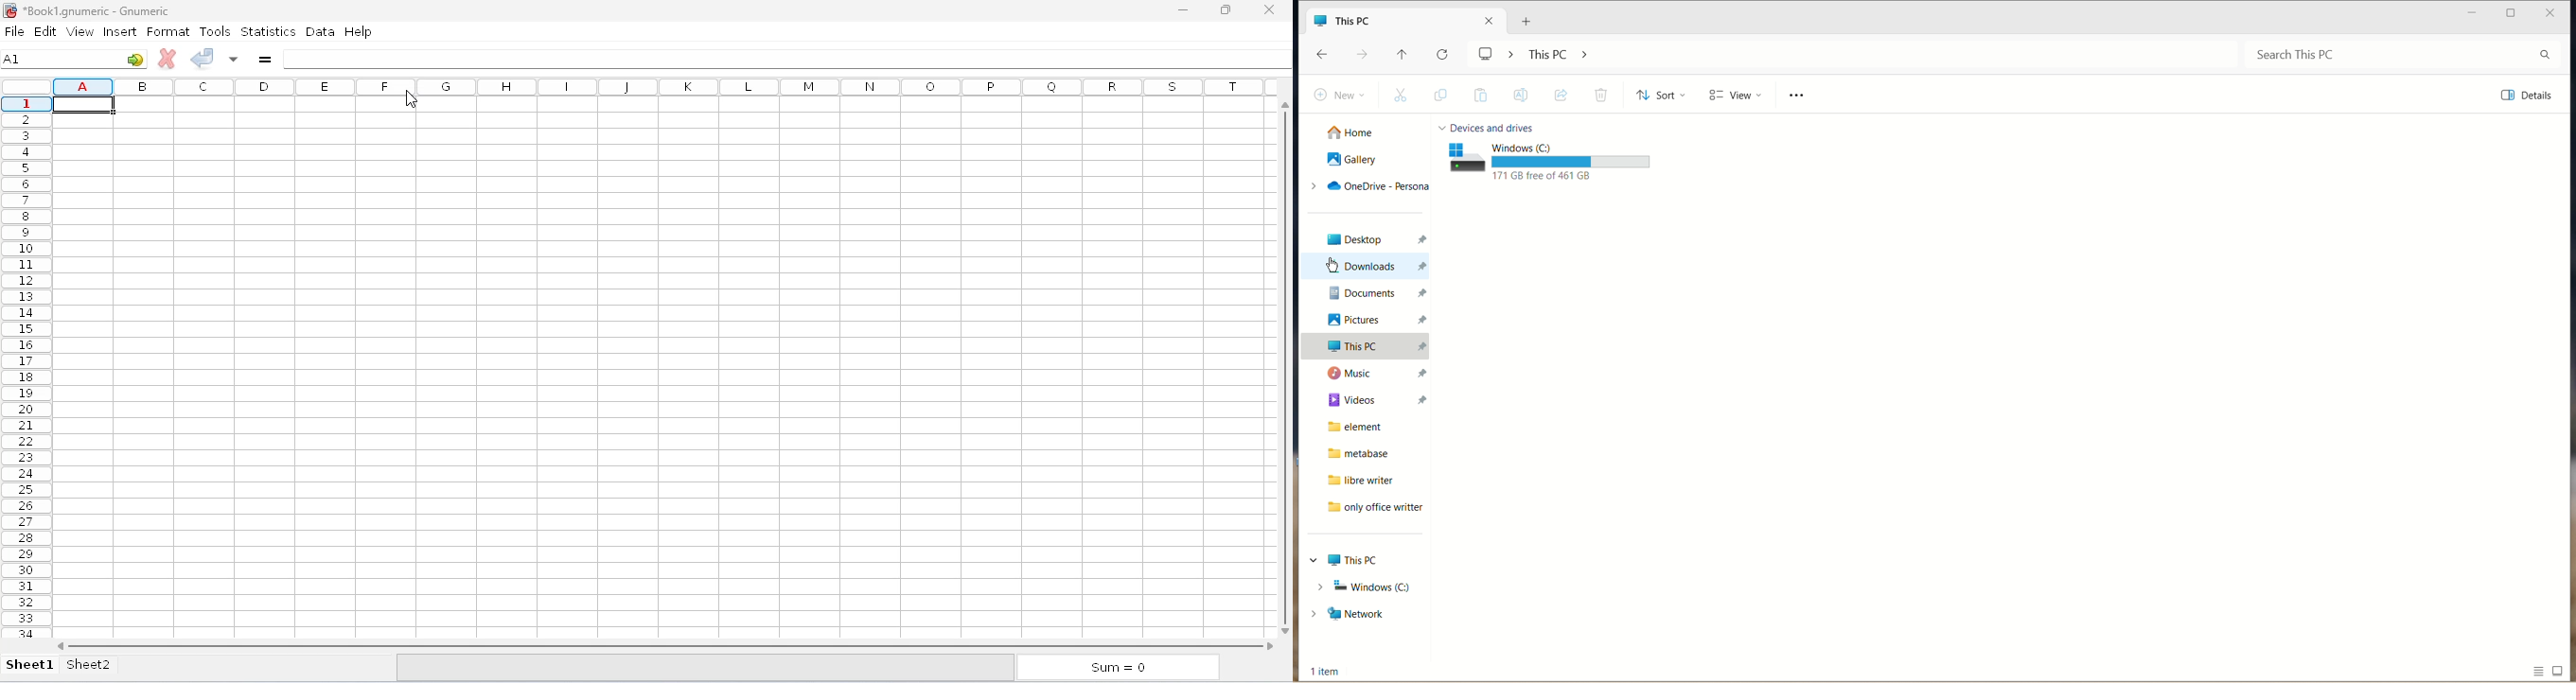  What do you see at coordinates (1600, 94) in the screenshot?
I see `delete` at bounding box center [1600, 94].